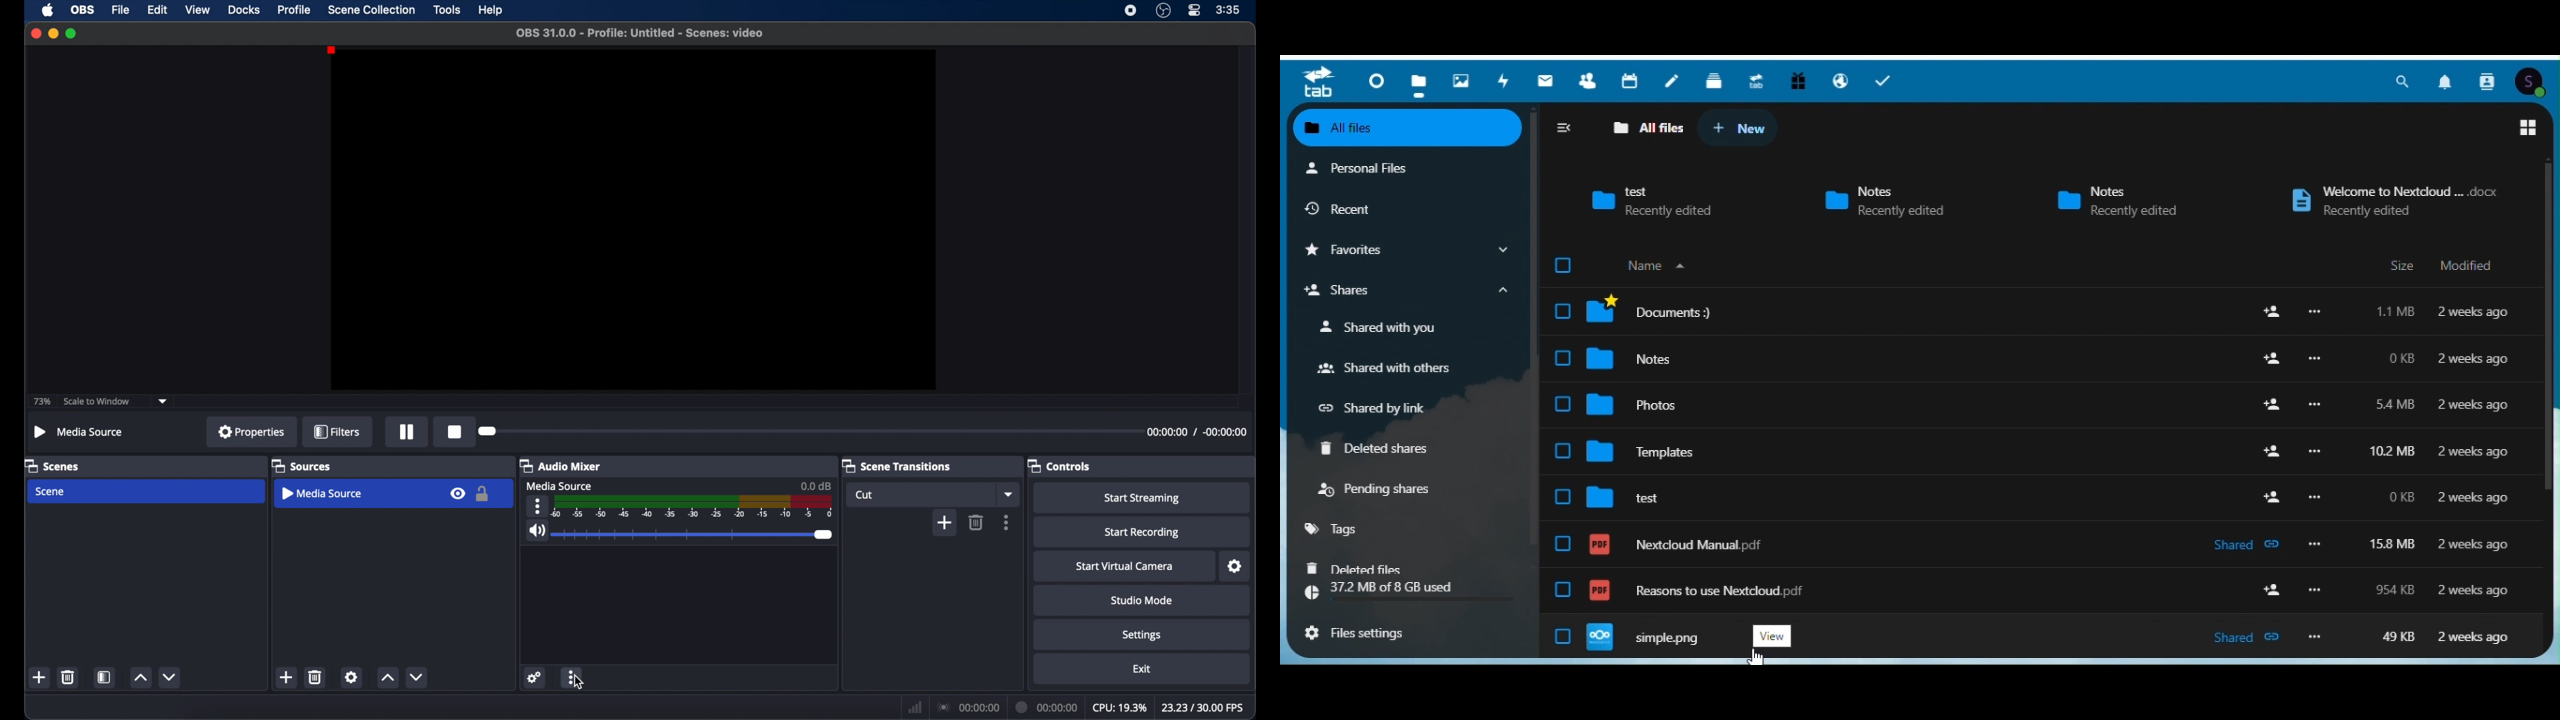 Image resolution: width=2576 pixels, height=728 pixels. I want to click on checkbox, so click(1563, 451).